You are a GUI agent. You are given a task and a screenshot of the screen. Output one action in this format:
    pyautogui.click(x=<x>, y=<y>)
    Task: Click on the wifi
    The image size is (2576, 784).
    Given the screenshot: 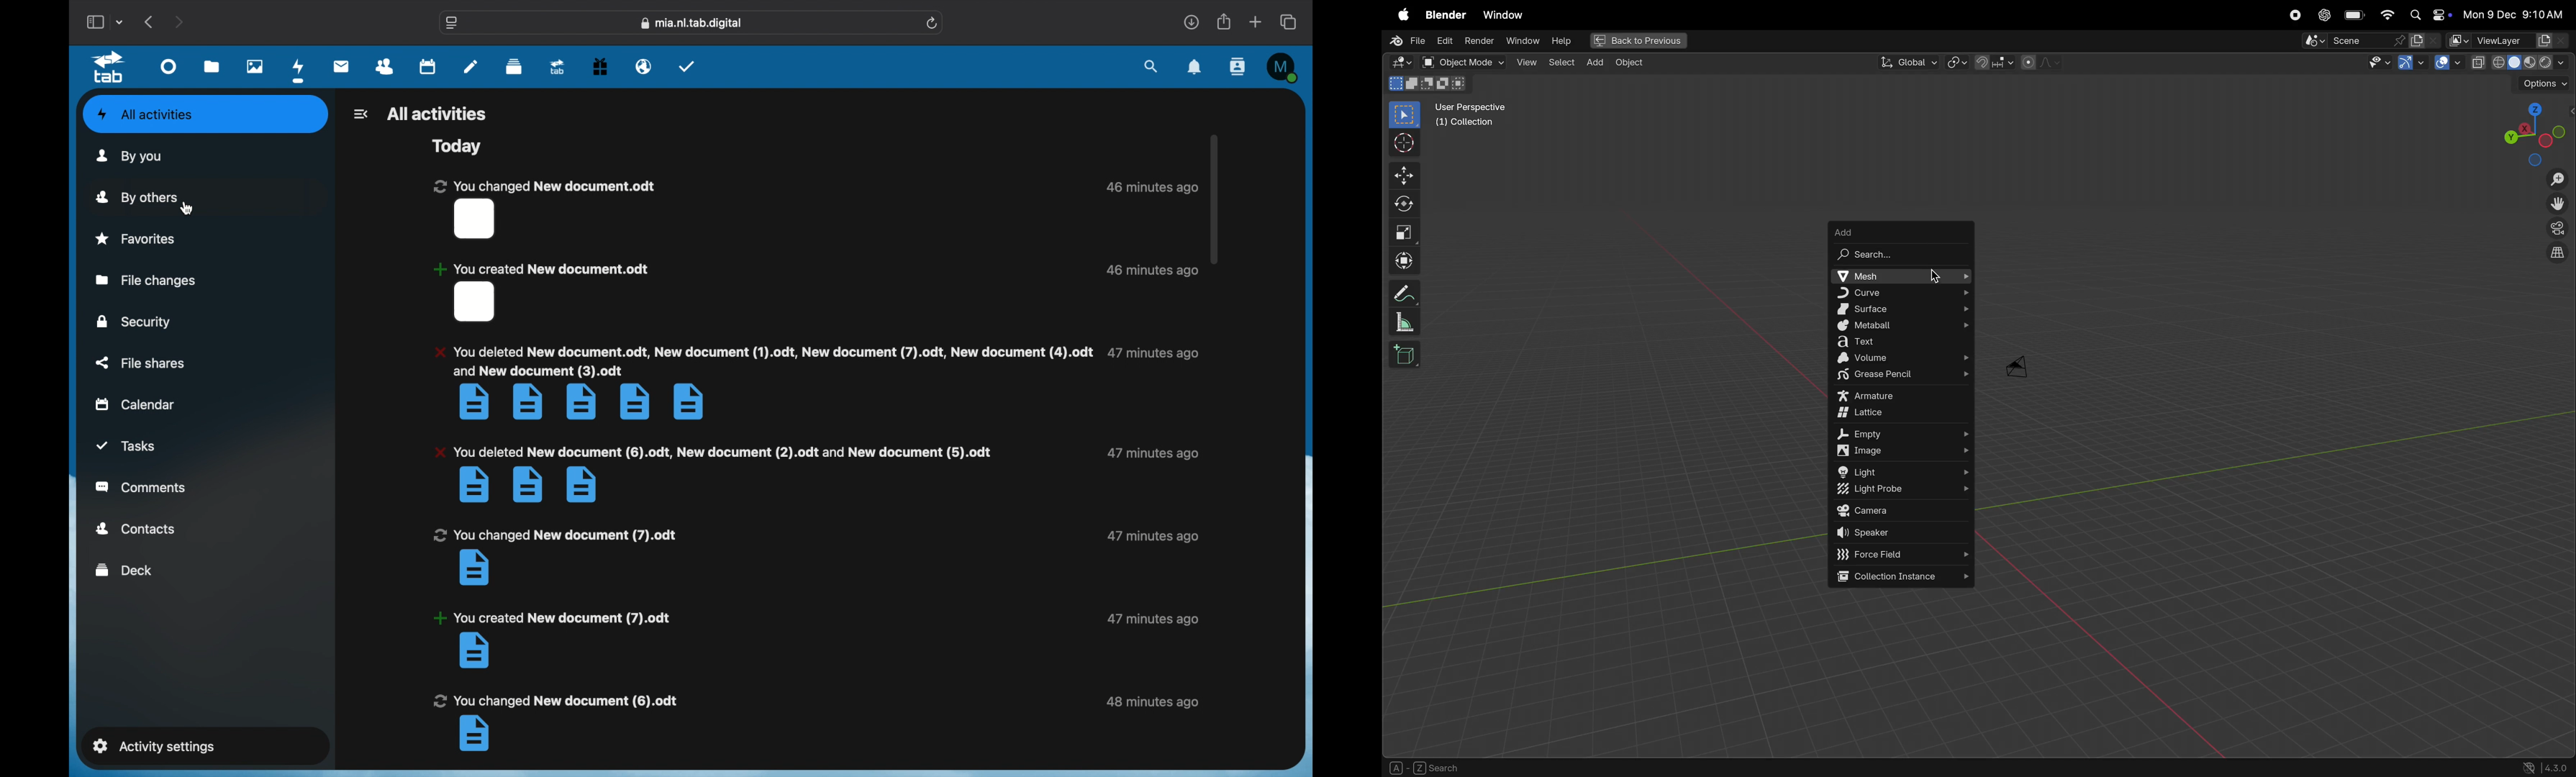 What is the action you would take?
    pyautogui.click(x=2387, y=15)
    